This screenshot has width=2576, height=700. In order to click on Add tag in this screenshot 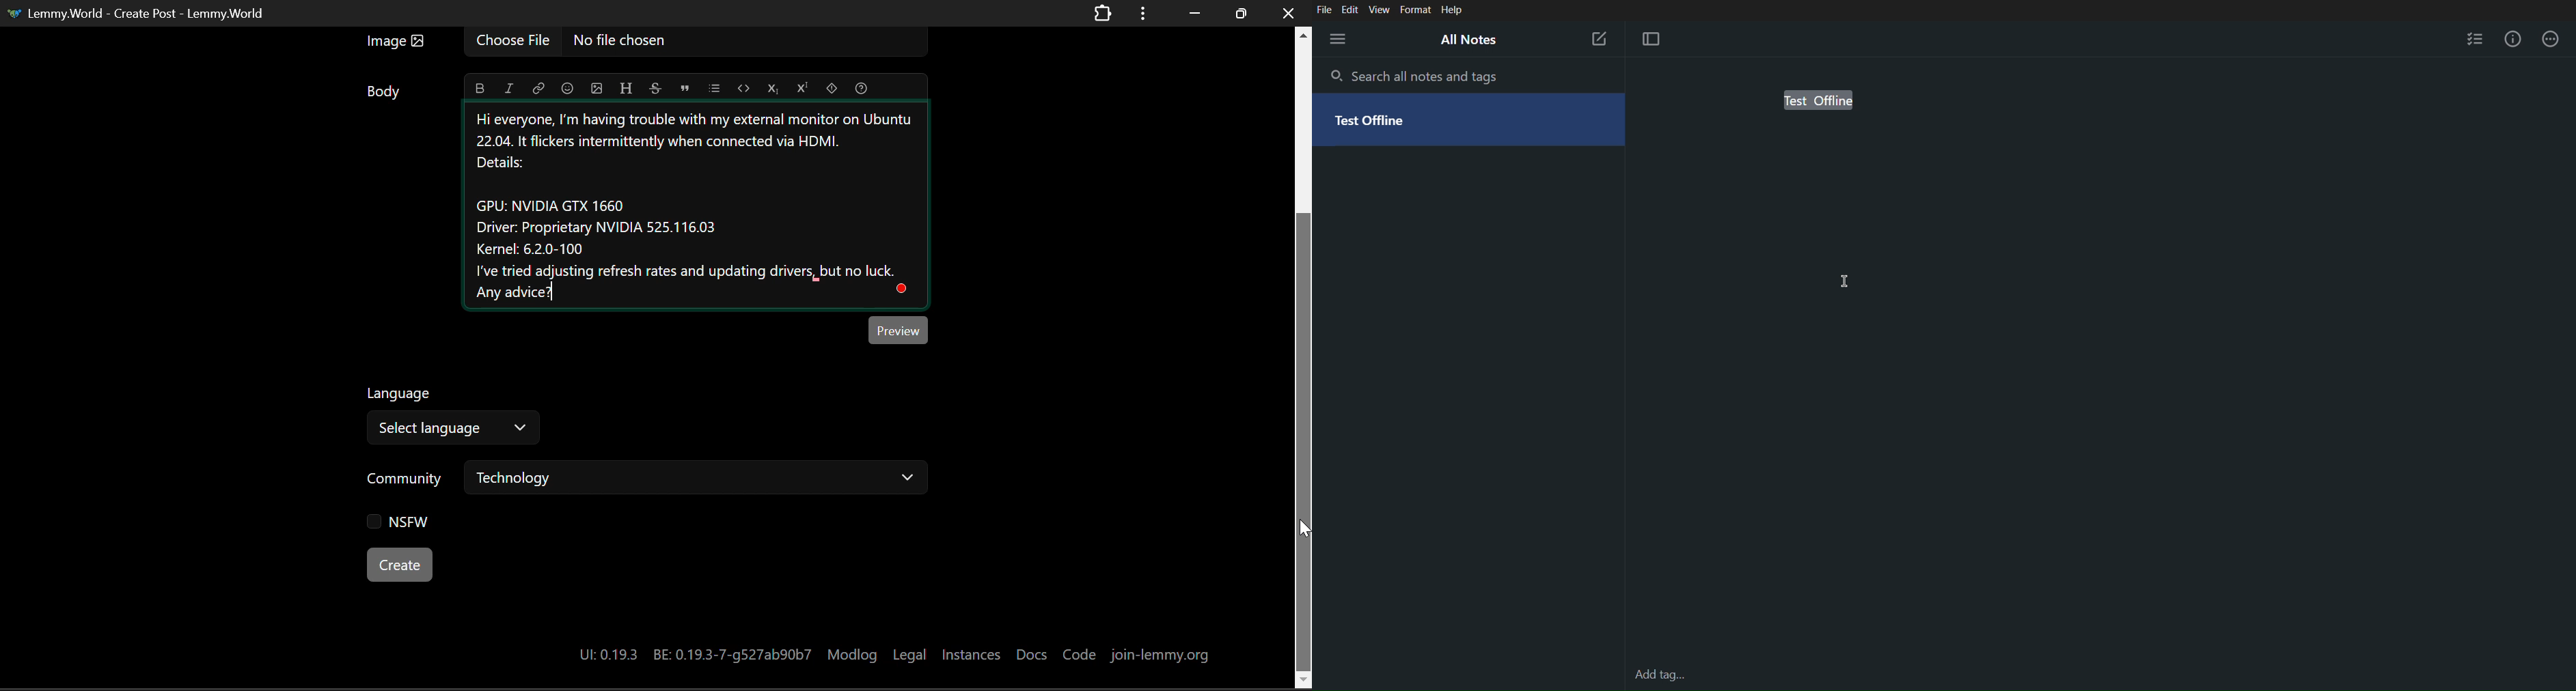, I will do `click(1664, 675)`.